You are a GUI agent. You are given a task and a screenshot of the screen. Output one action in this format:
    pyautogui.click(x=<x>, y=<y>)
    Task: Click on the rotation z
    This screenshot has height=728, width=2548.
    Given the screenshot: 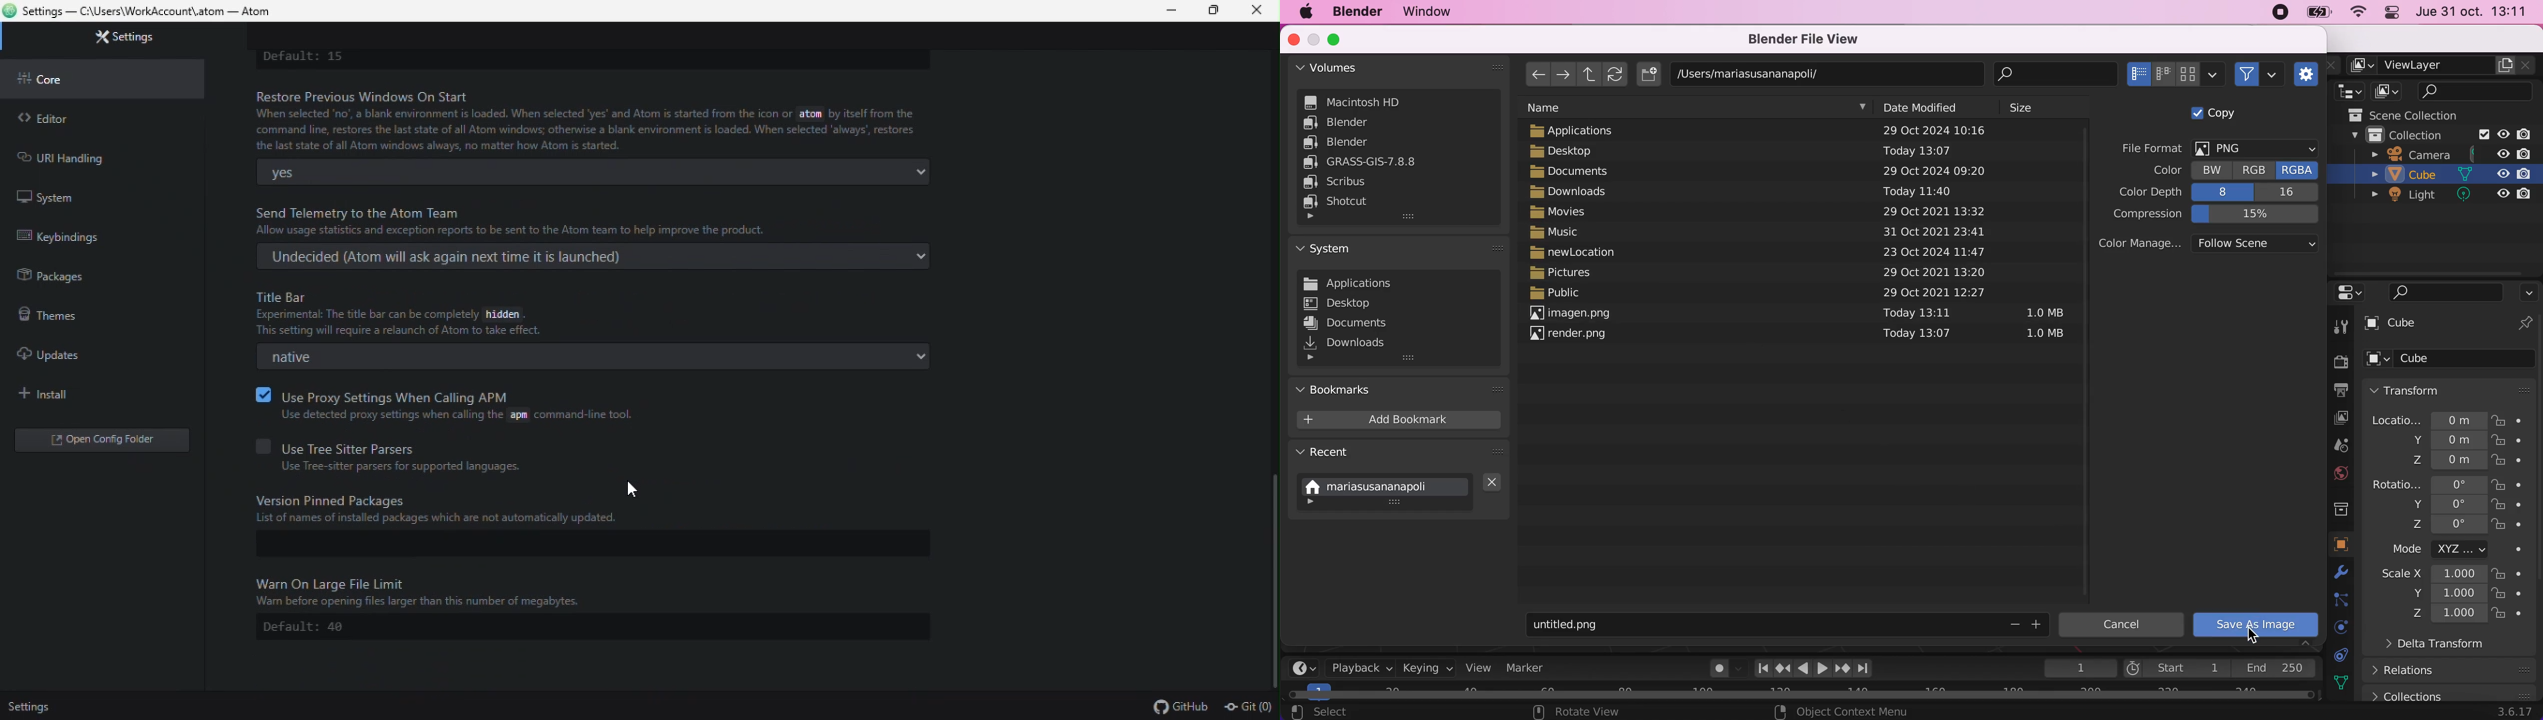 What is the action you would take?
    pyautogui.click(x=2424, y=528)
    